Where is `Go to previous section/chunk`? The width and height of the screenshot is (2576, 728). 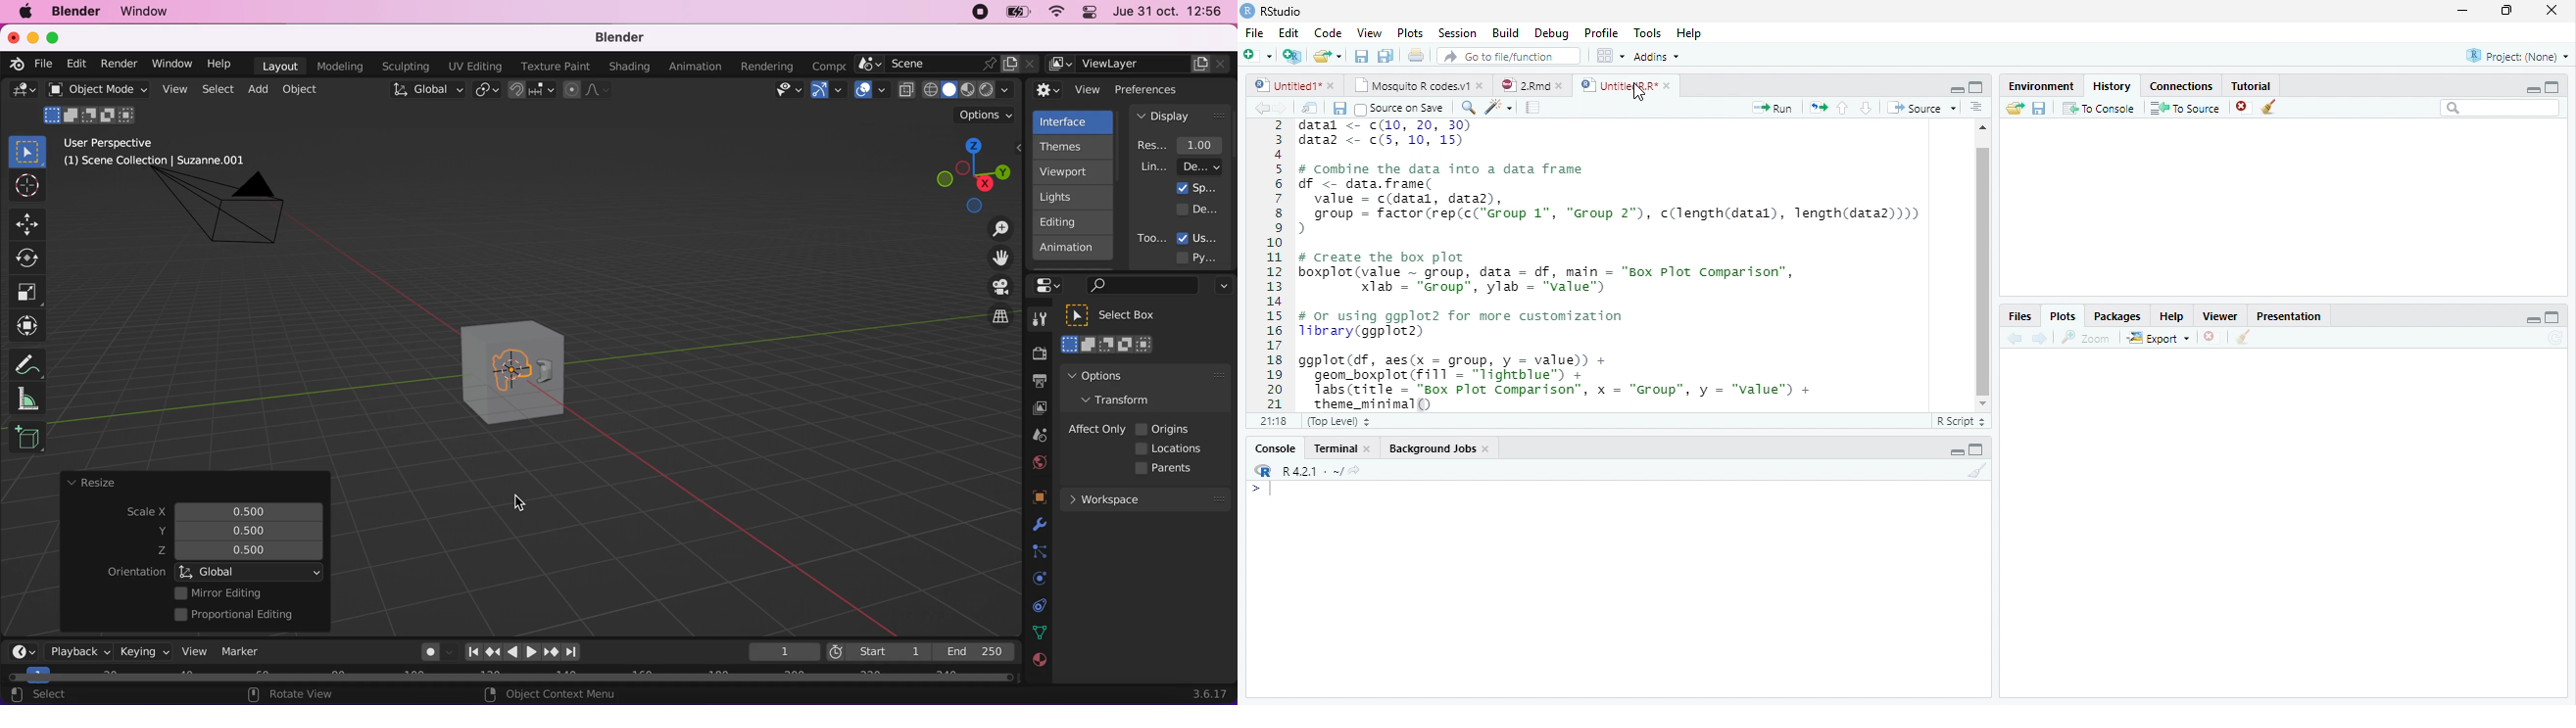
Go to previous section/chunk is located at coordinates (1842, 108).